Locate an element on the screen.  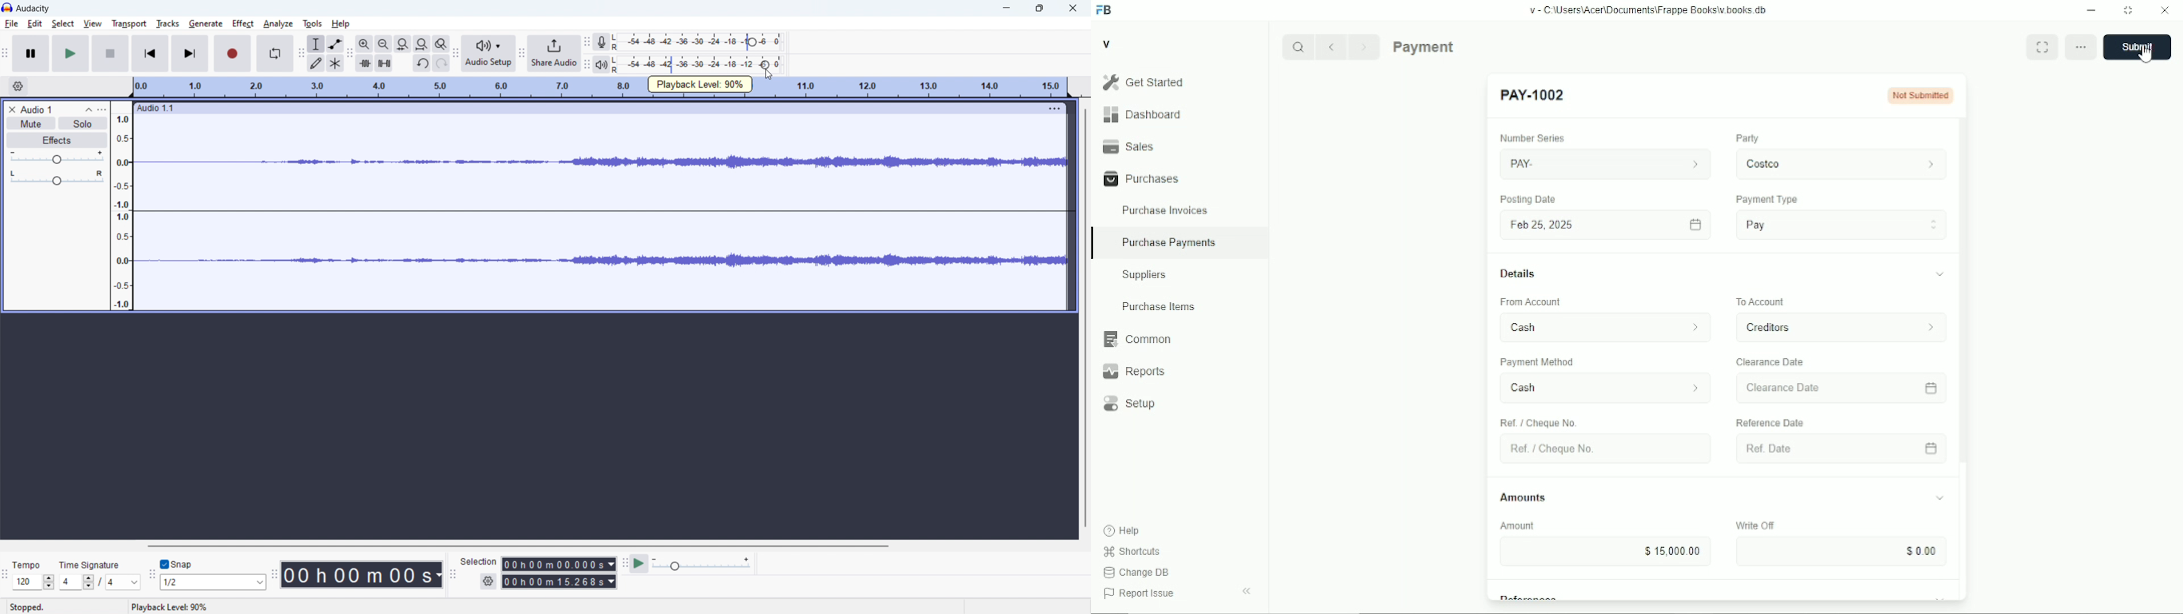
‘Payment Method is located at coordinates (1545, 364).